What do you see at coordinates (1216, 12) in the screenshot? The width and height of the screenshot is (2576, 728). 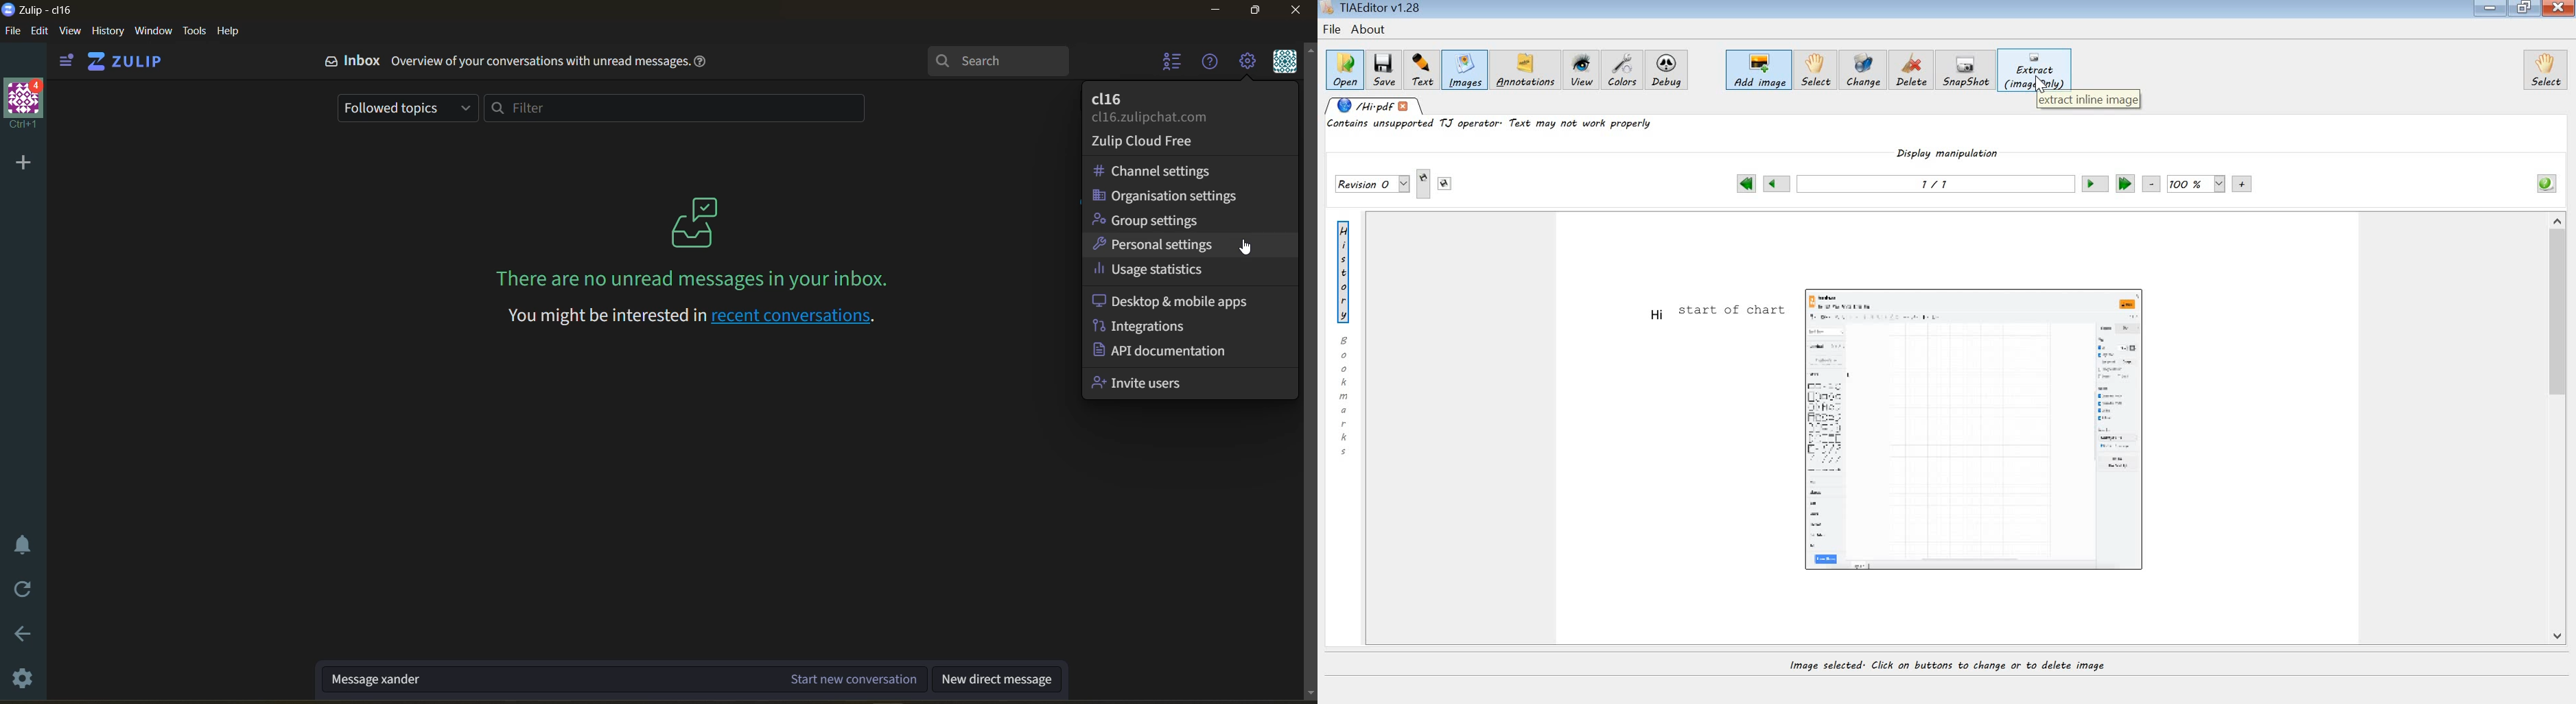 I see `Minimize` at bounding box center [1216, 12].